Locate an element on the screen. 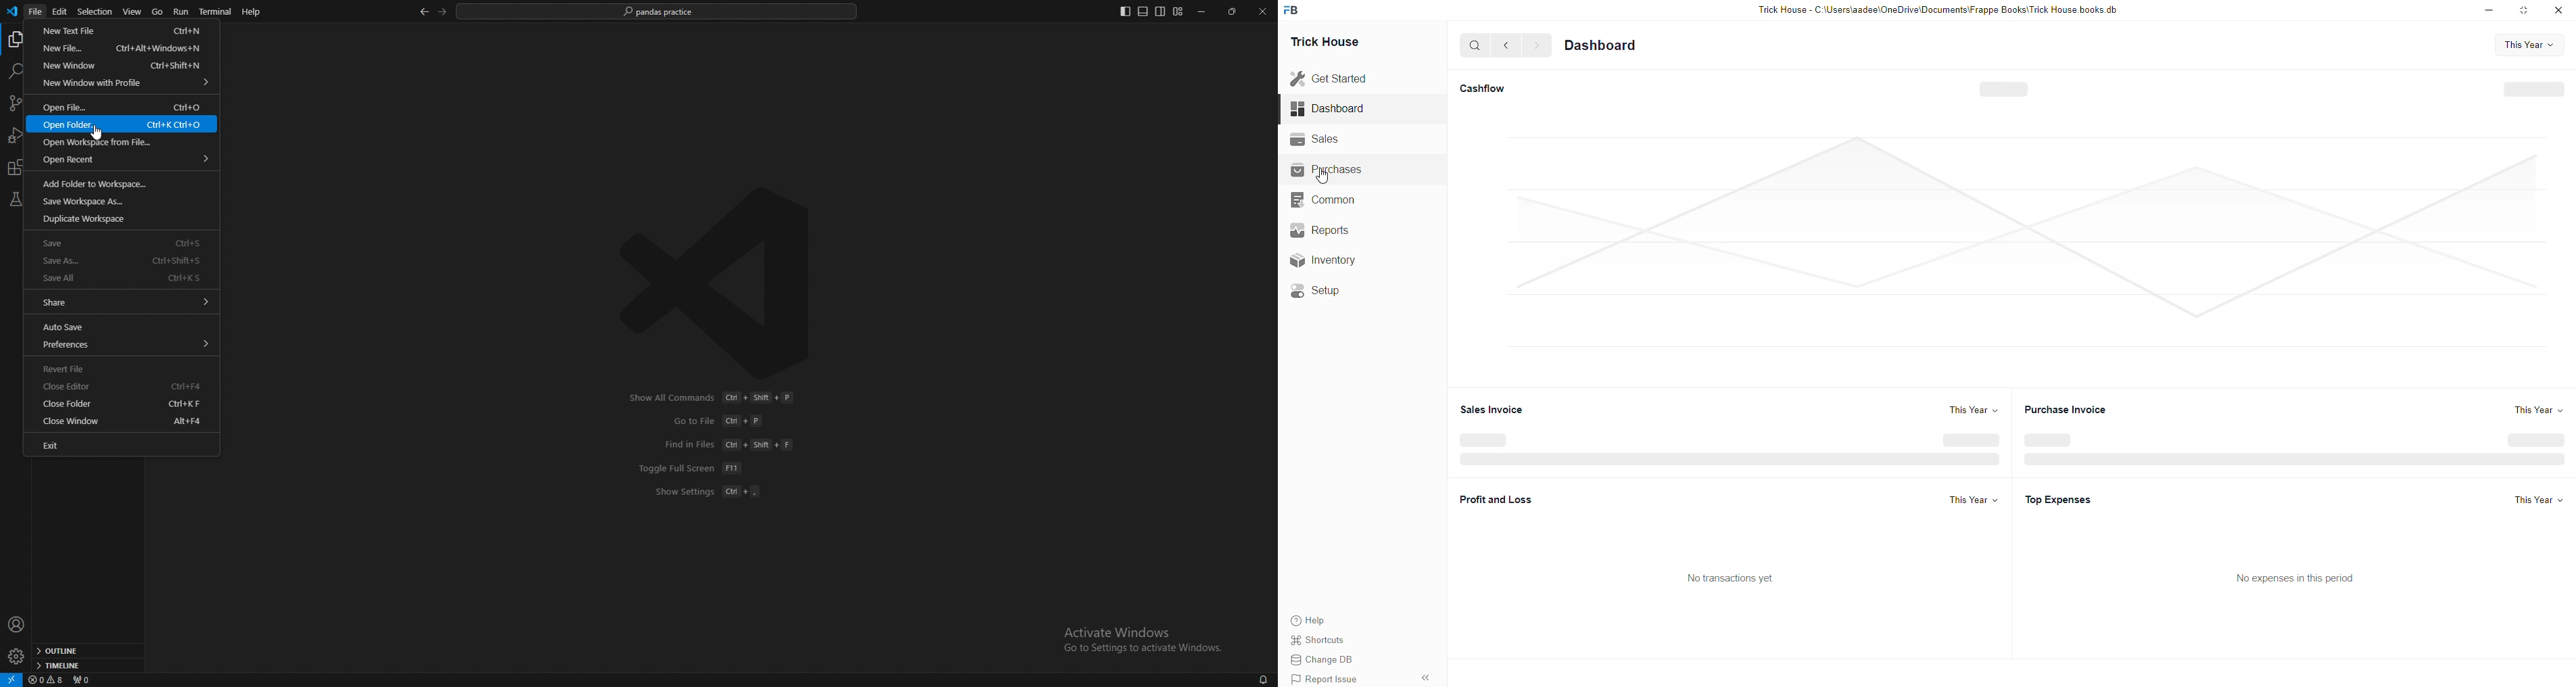 This screenshot has height=700, width=2576. Purchase Invoice is located at coordinates (2071, 409).